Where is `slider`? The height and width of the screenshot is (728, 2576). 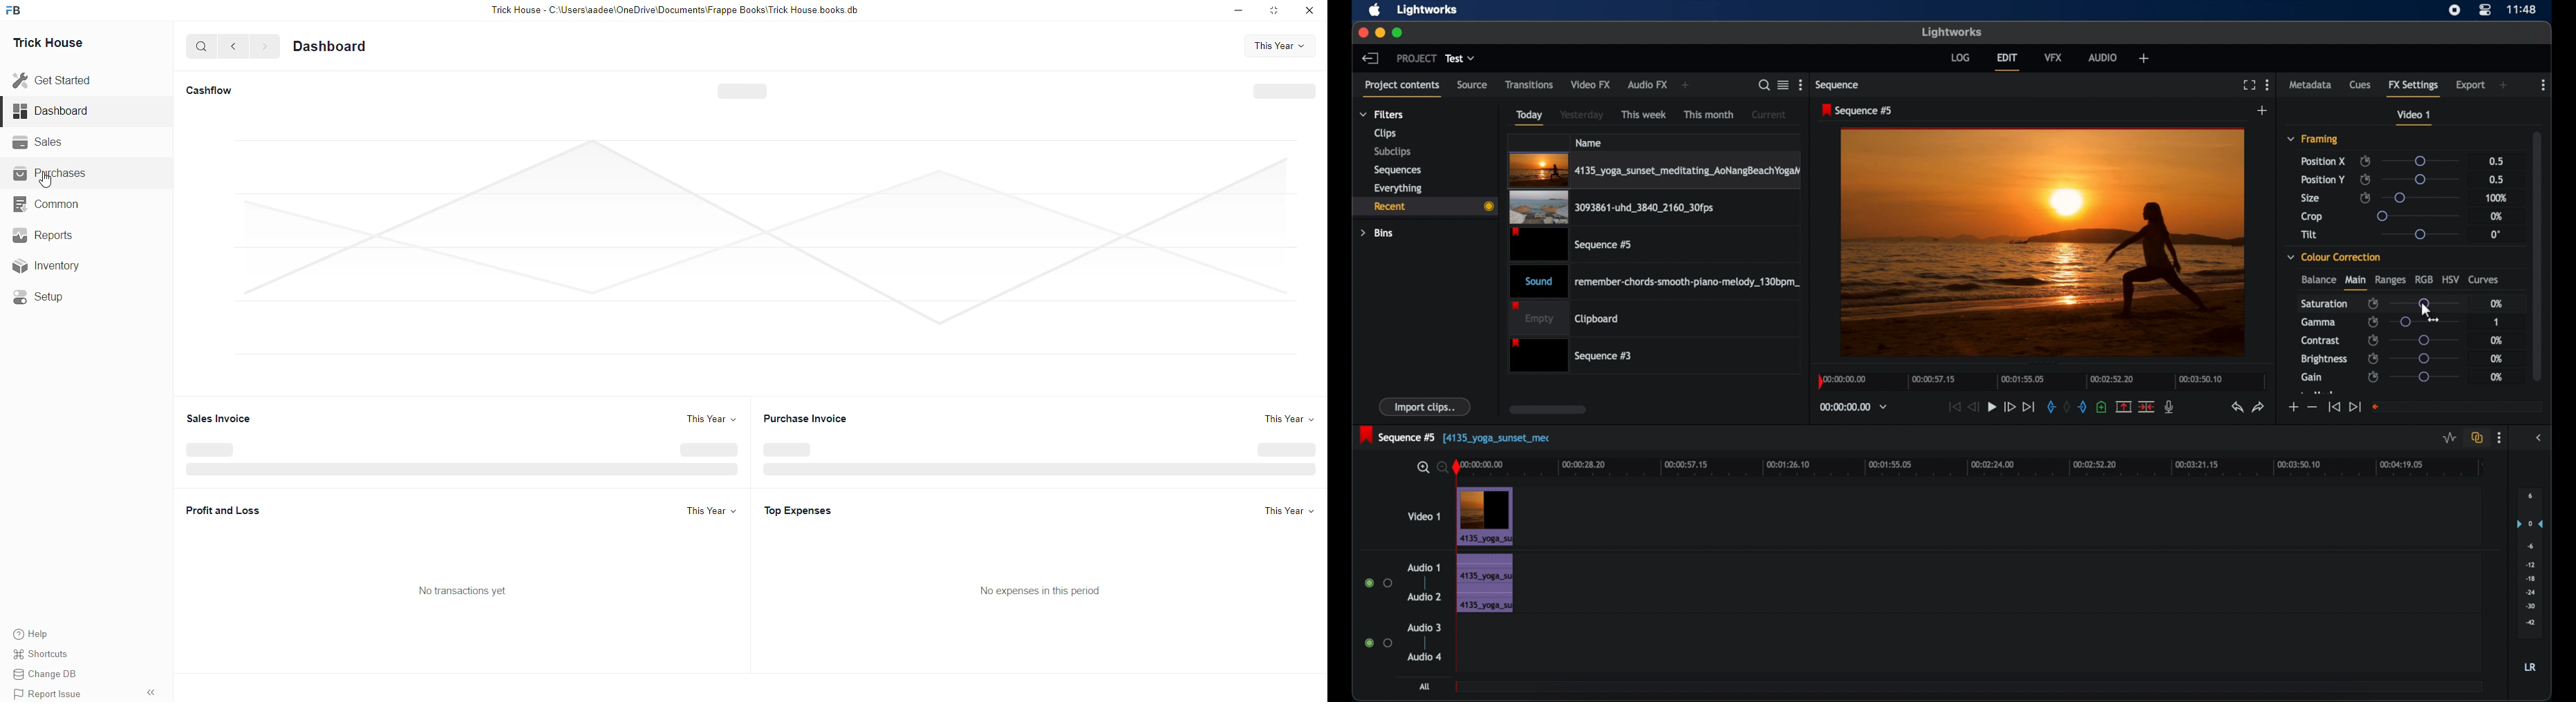
slider is located at coordinates (2420, 197).